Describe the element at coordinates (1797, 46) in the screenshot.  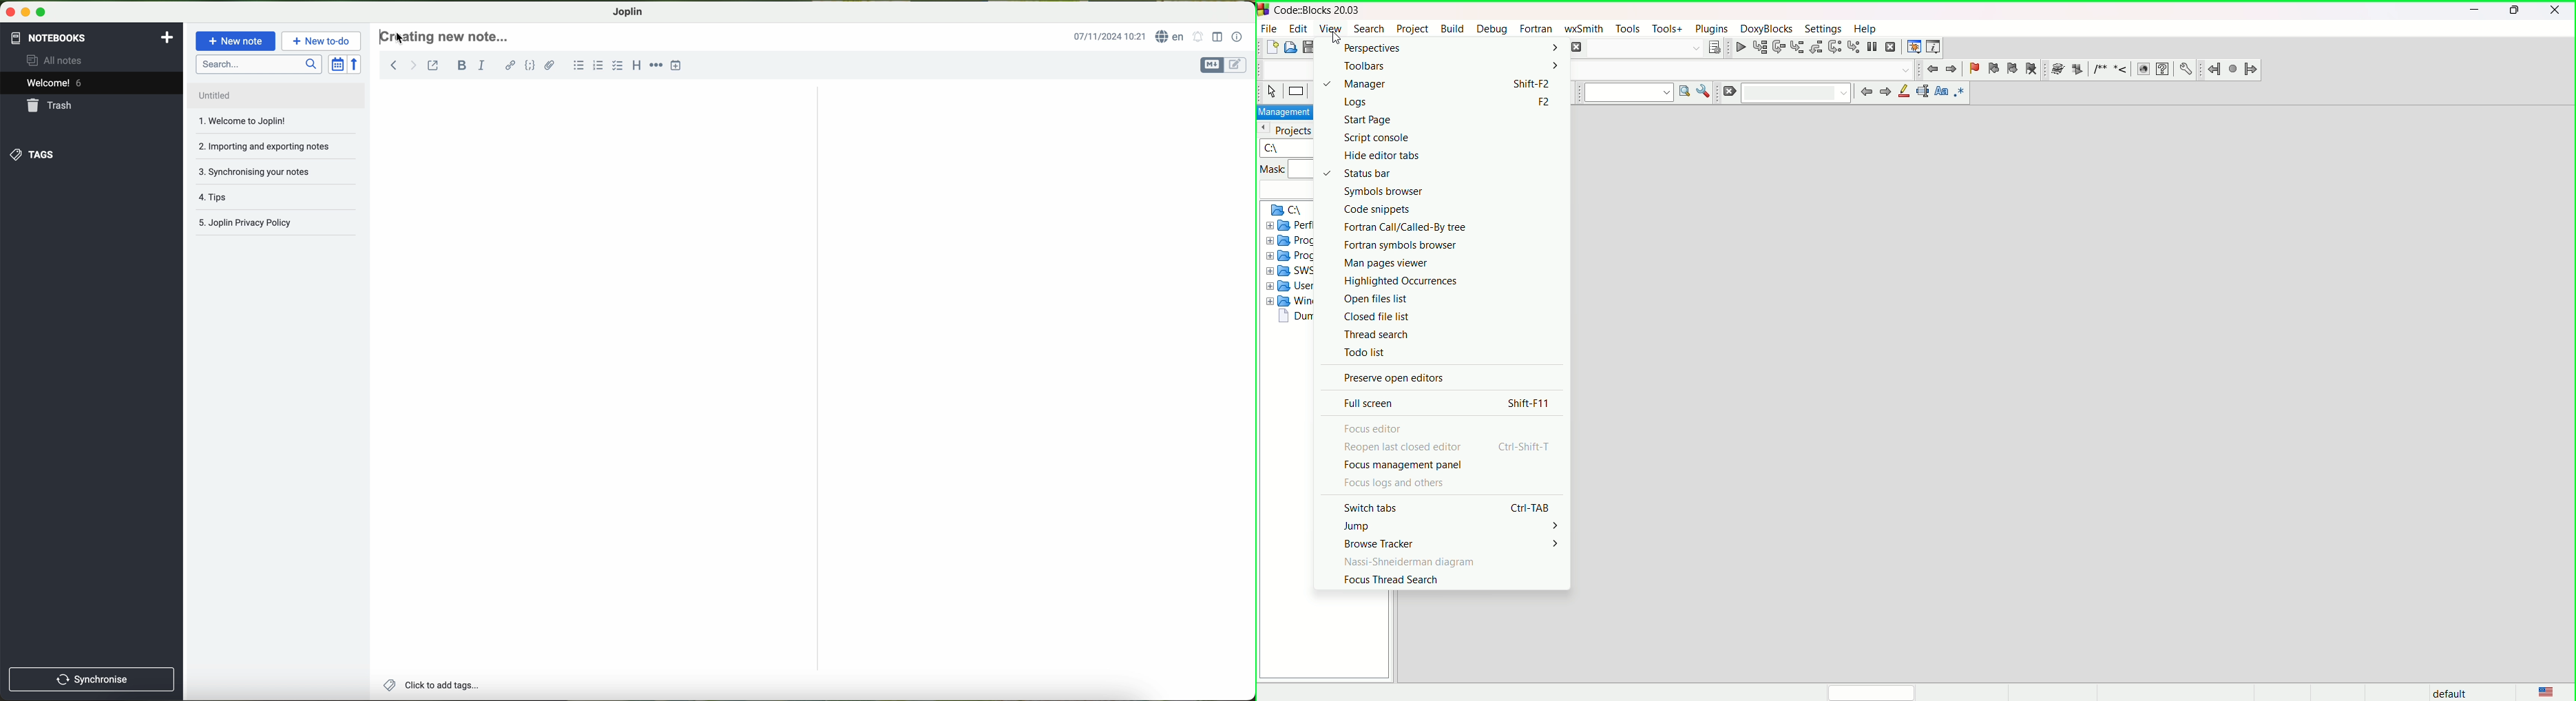
I see `step into` at that location.